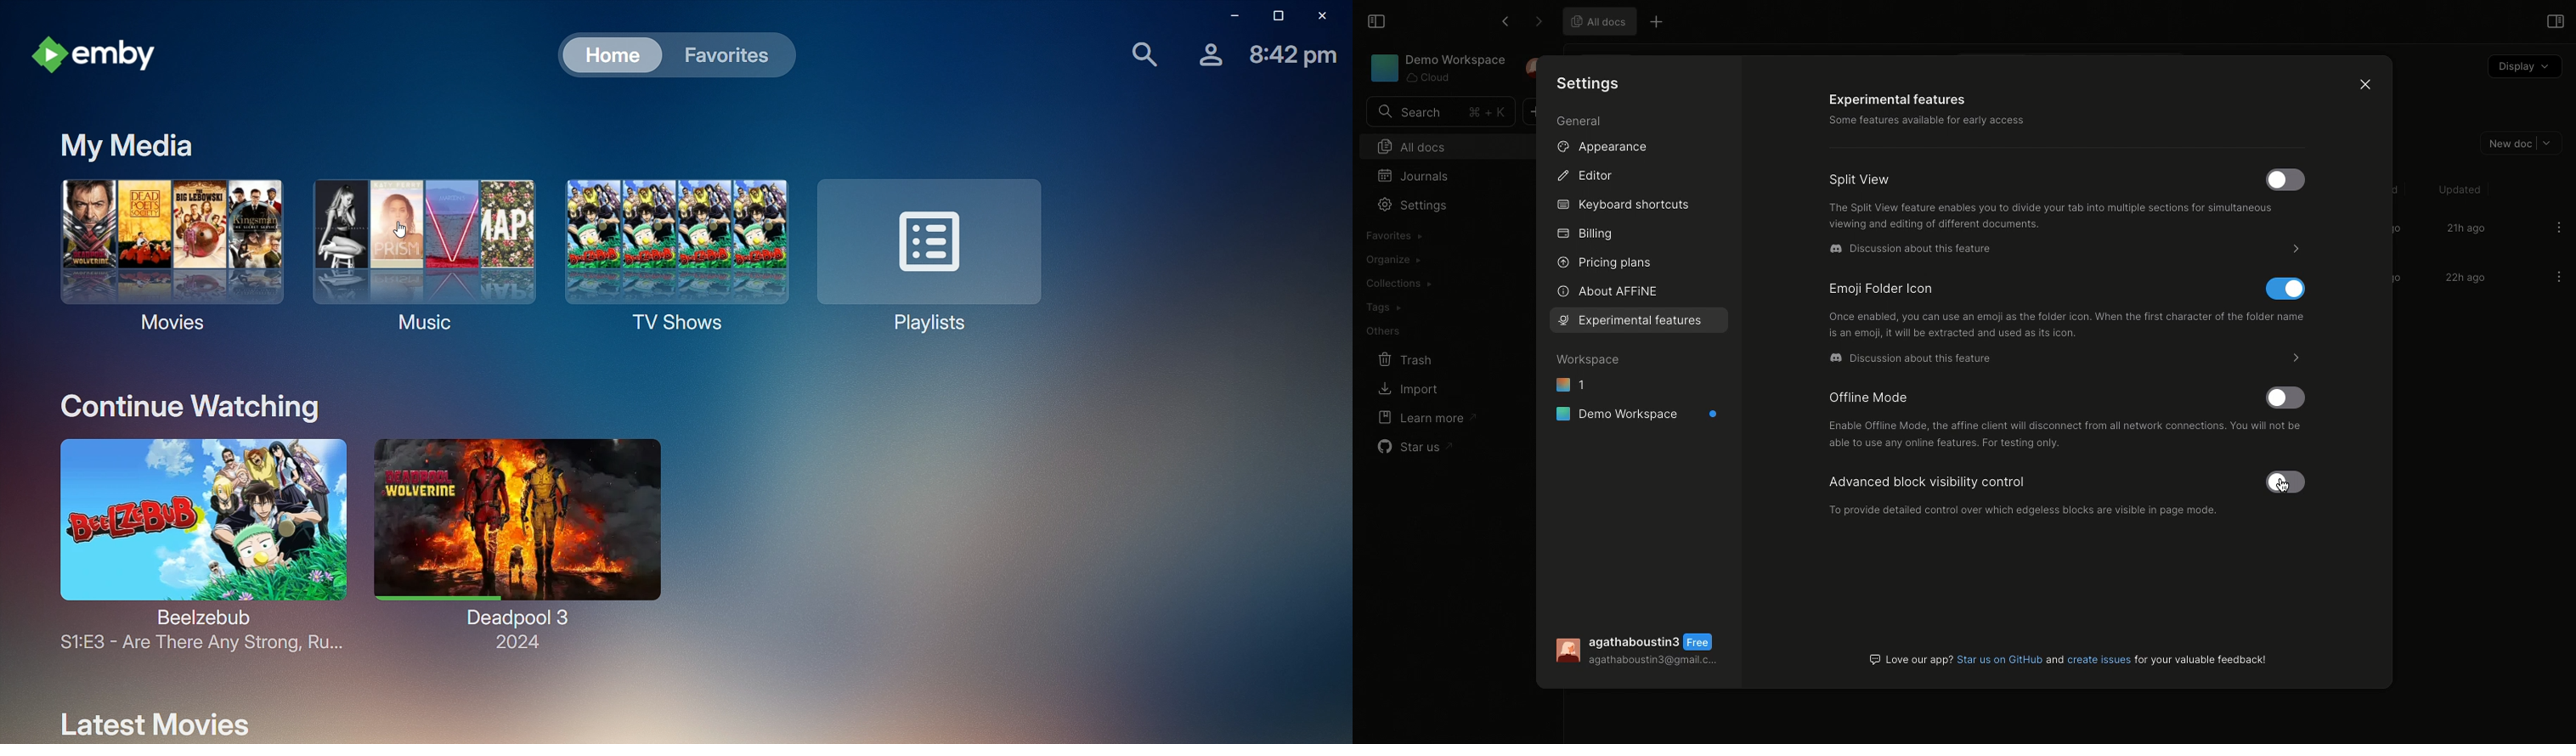  What do you see at coordinates (1585, 236) in the screenshot?
I see `Billing` at bounding box center [1585, 236].